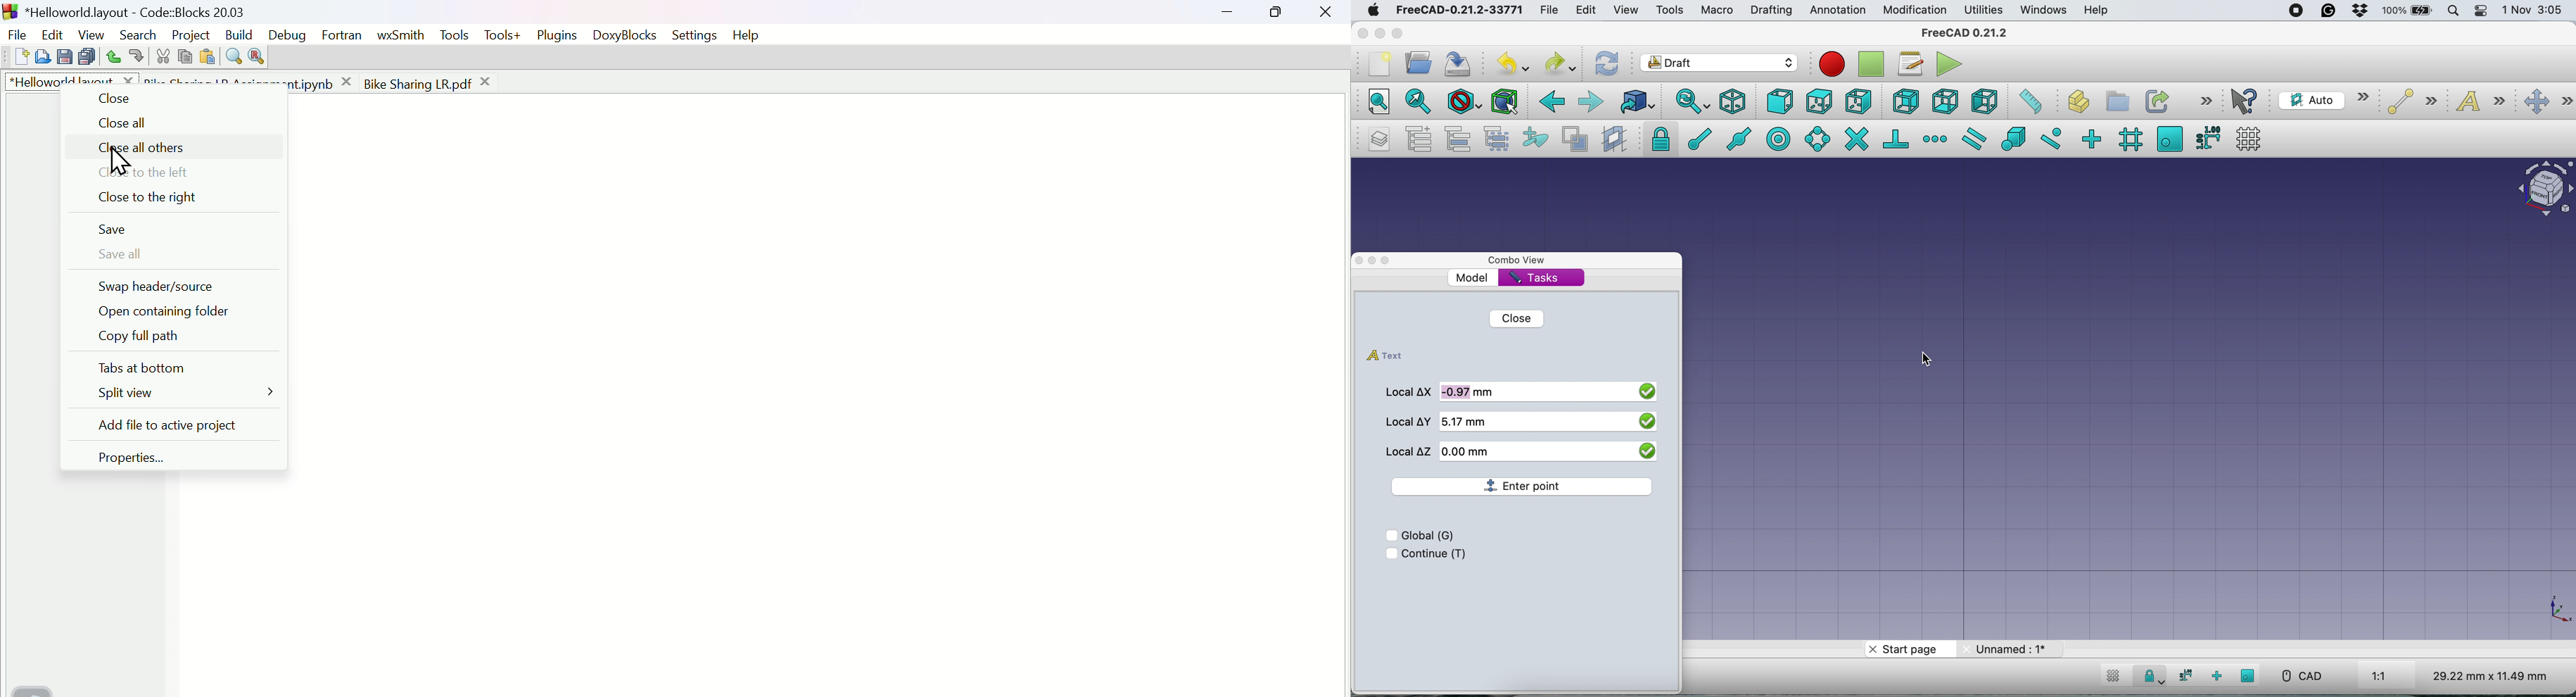  Describe the element at coordinates (1873, 63) in the screenshot. I see `strop recording macros` at that location.